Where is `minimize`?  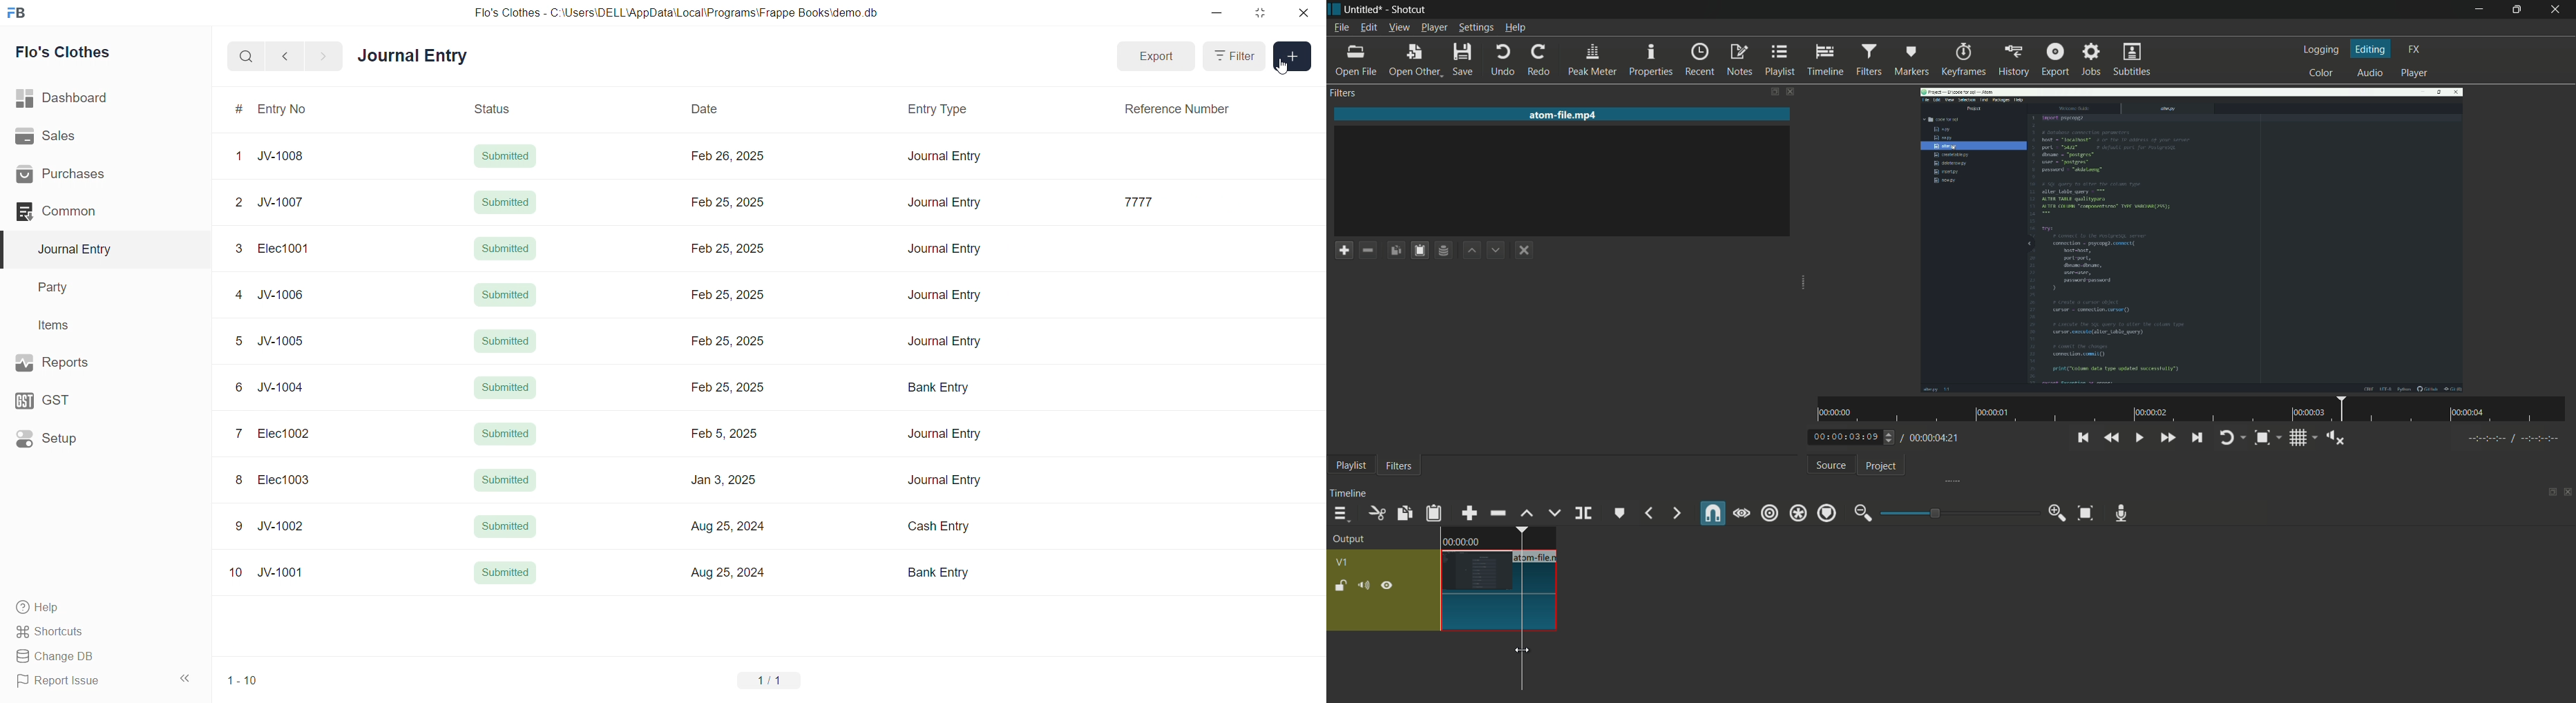 minimize is located at coordinates (1214, 12).